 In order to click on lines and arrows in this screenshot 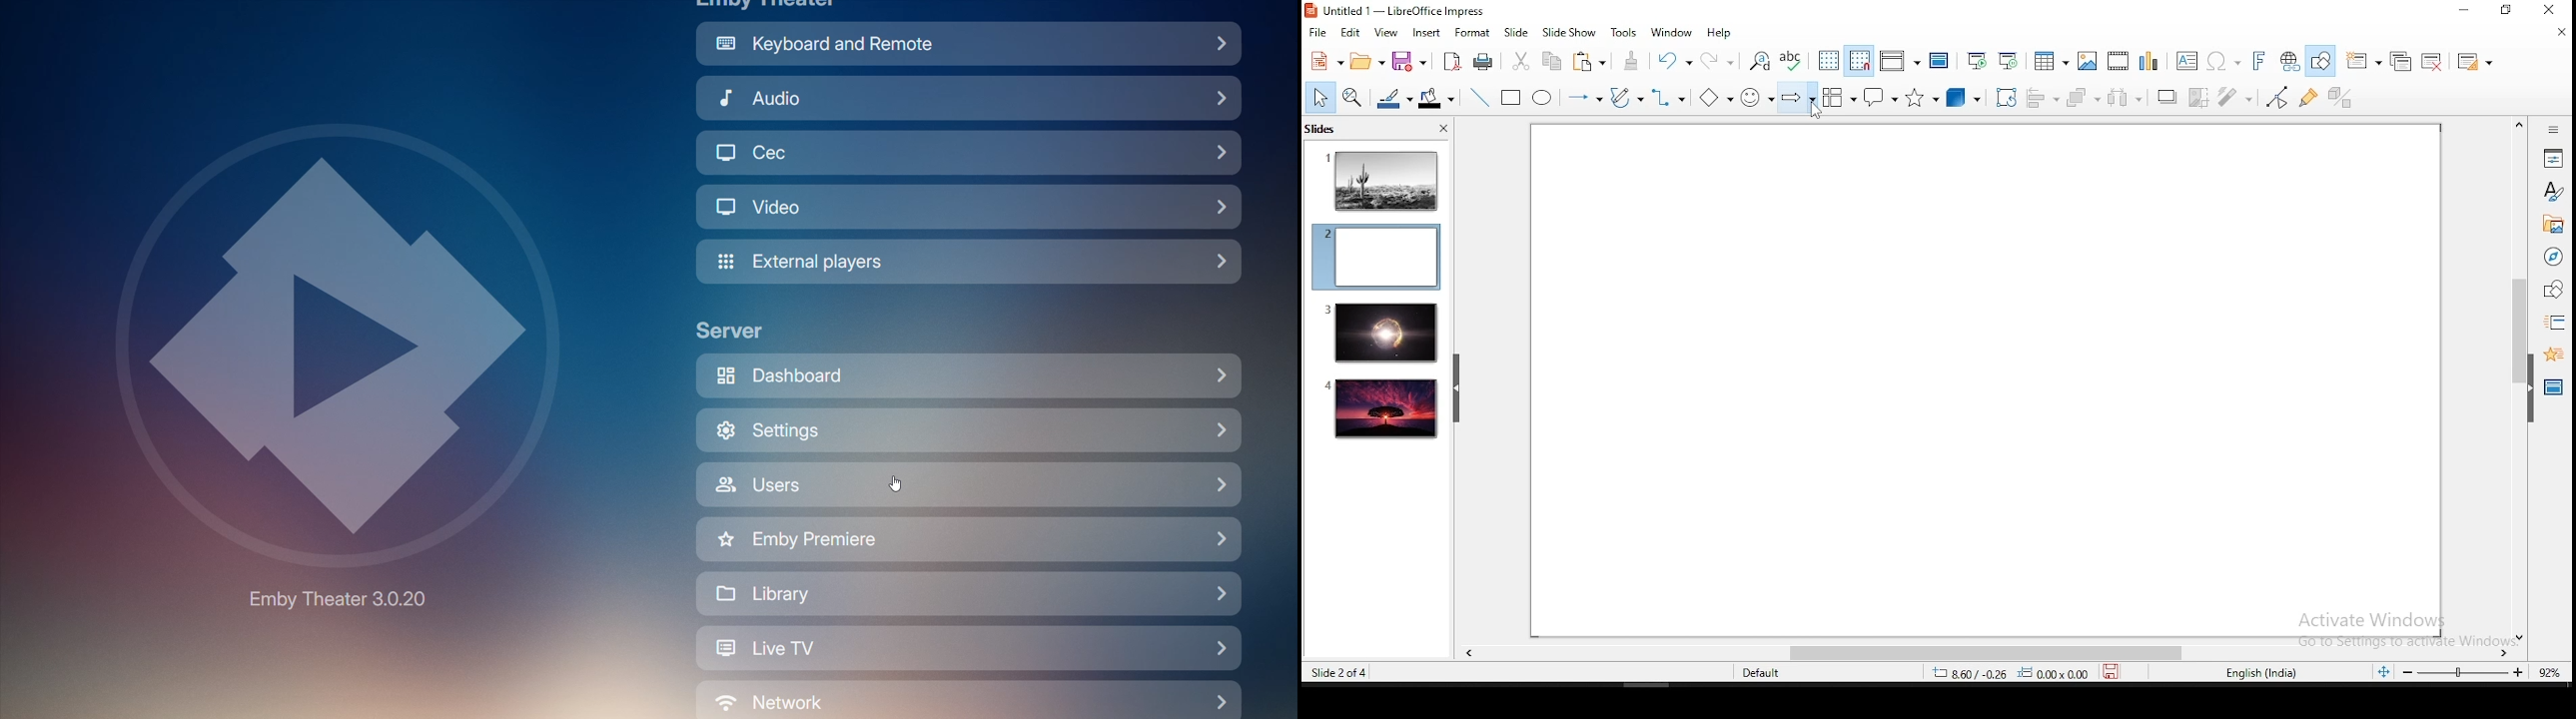, I will do `click(1584, 98)`.